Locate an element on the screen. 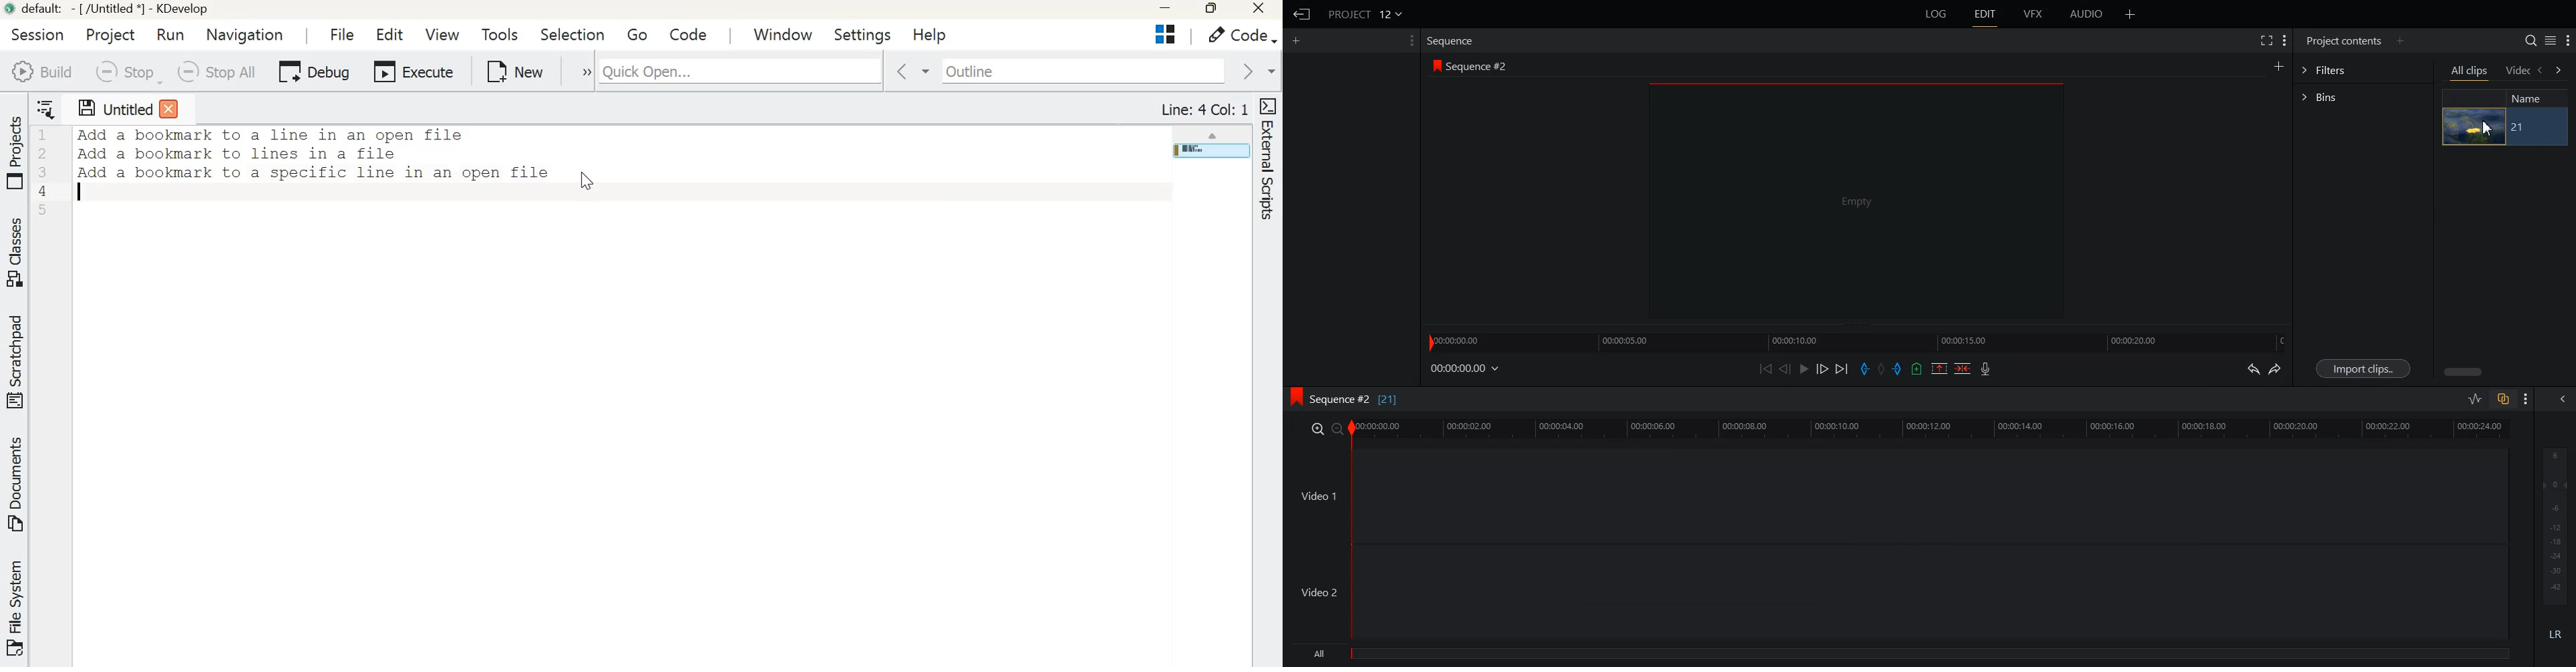  Run is located at coordinates (174, 34).